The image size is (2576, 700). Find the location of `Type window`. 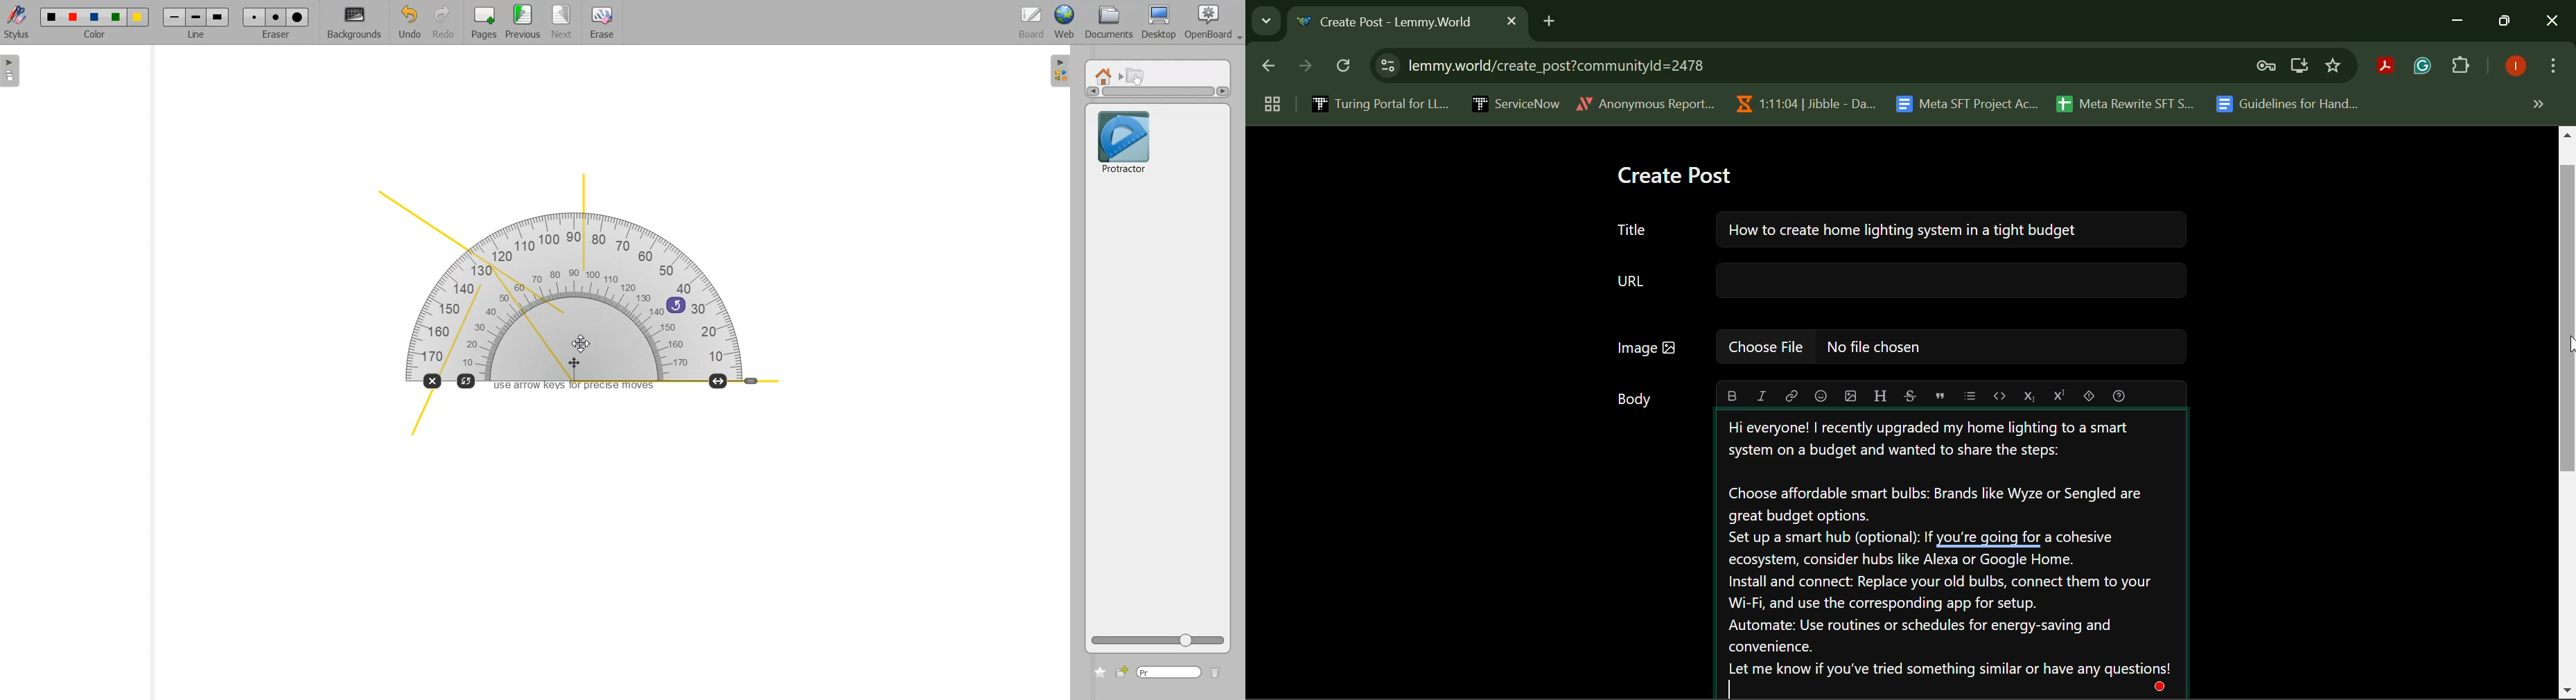

Type window is located at coordinates (1168, 673).